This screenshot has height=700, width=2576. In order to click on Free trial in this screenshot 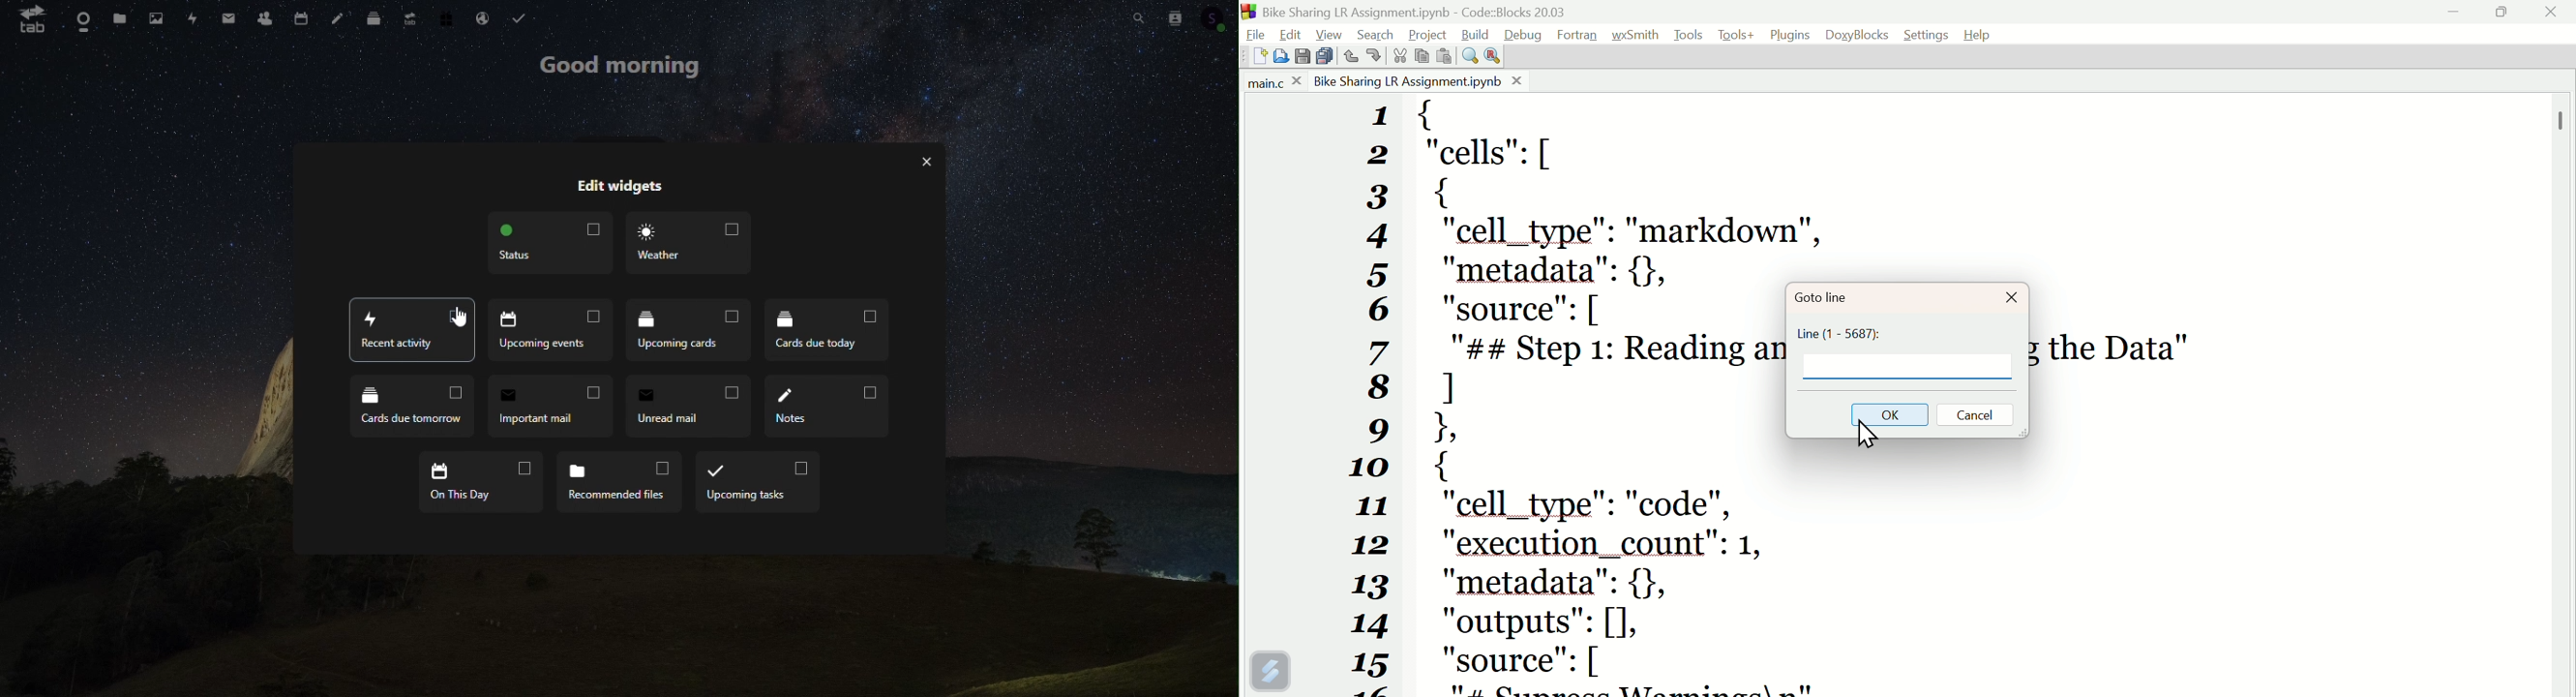, I will do `click(448, 15)`.